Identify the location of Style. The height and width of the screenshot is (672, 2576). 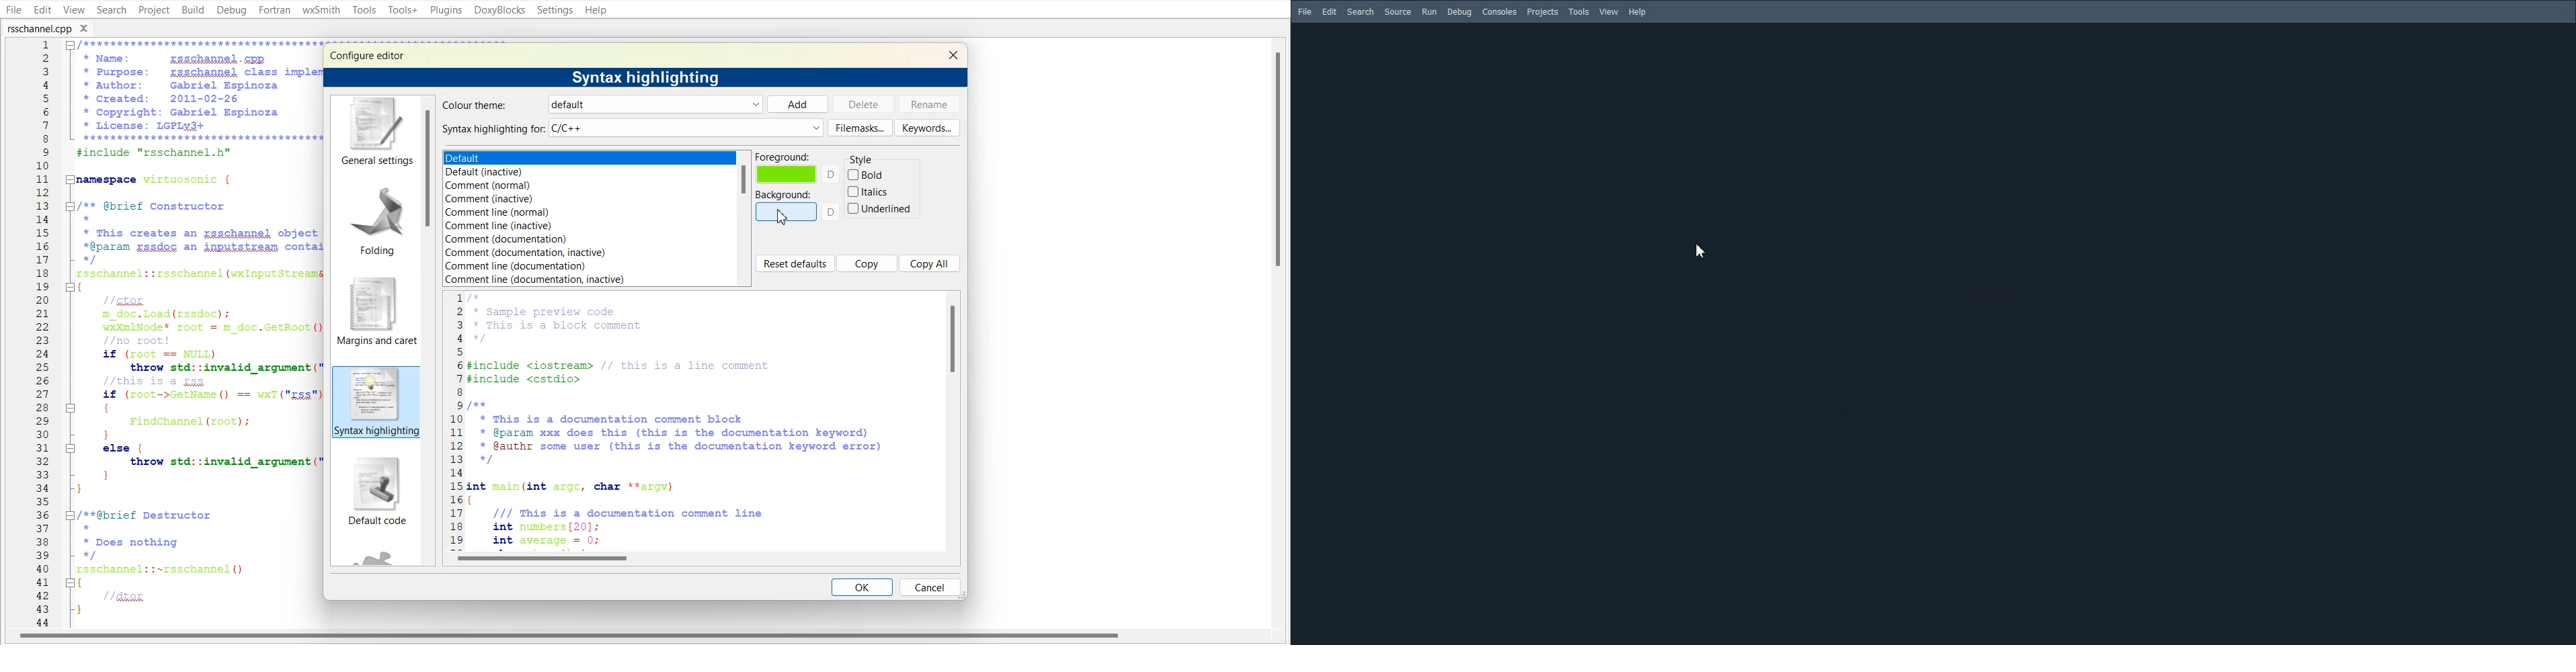
(869, 157).